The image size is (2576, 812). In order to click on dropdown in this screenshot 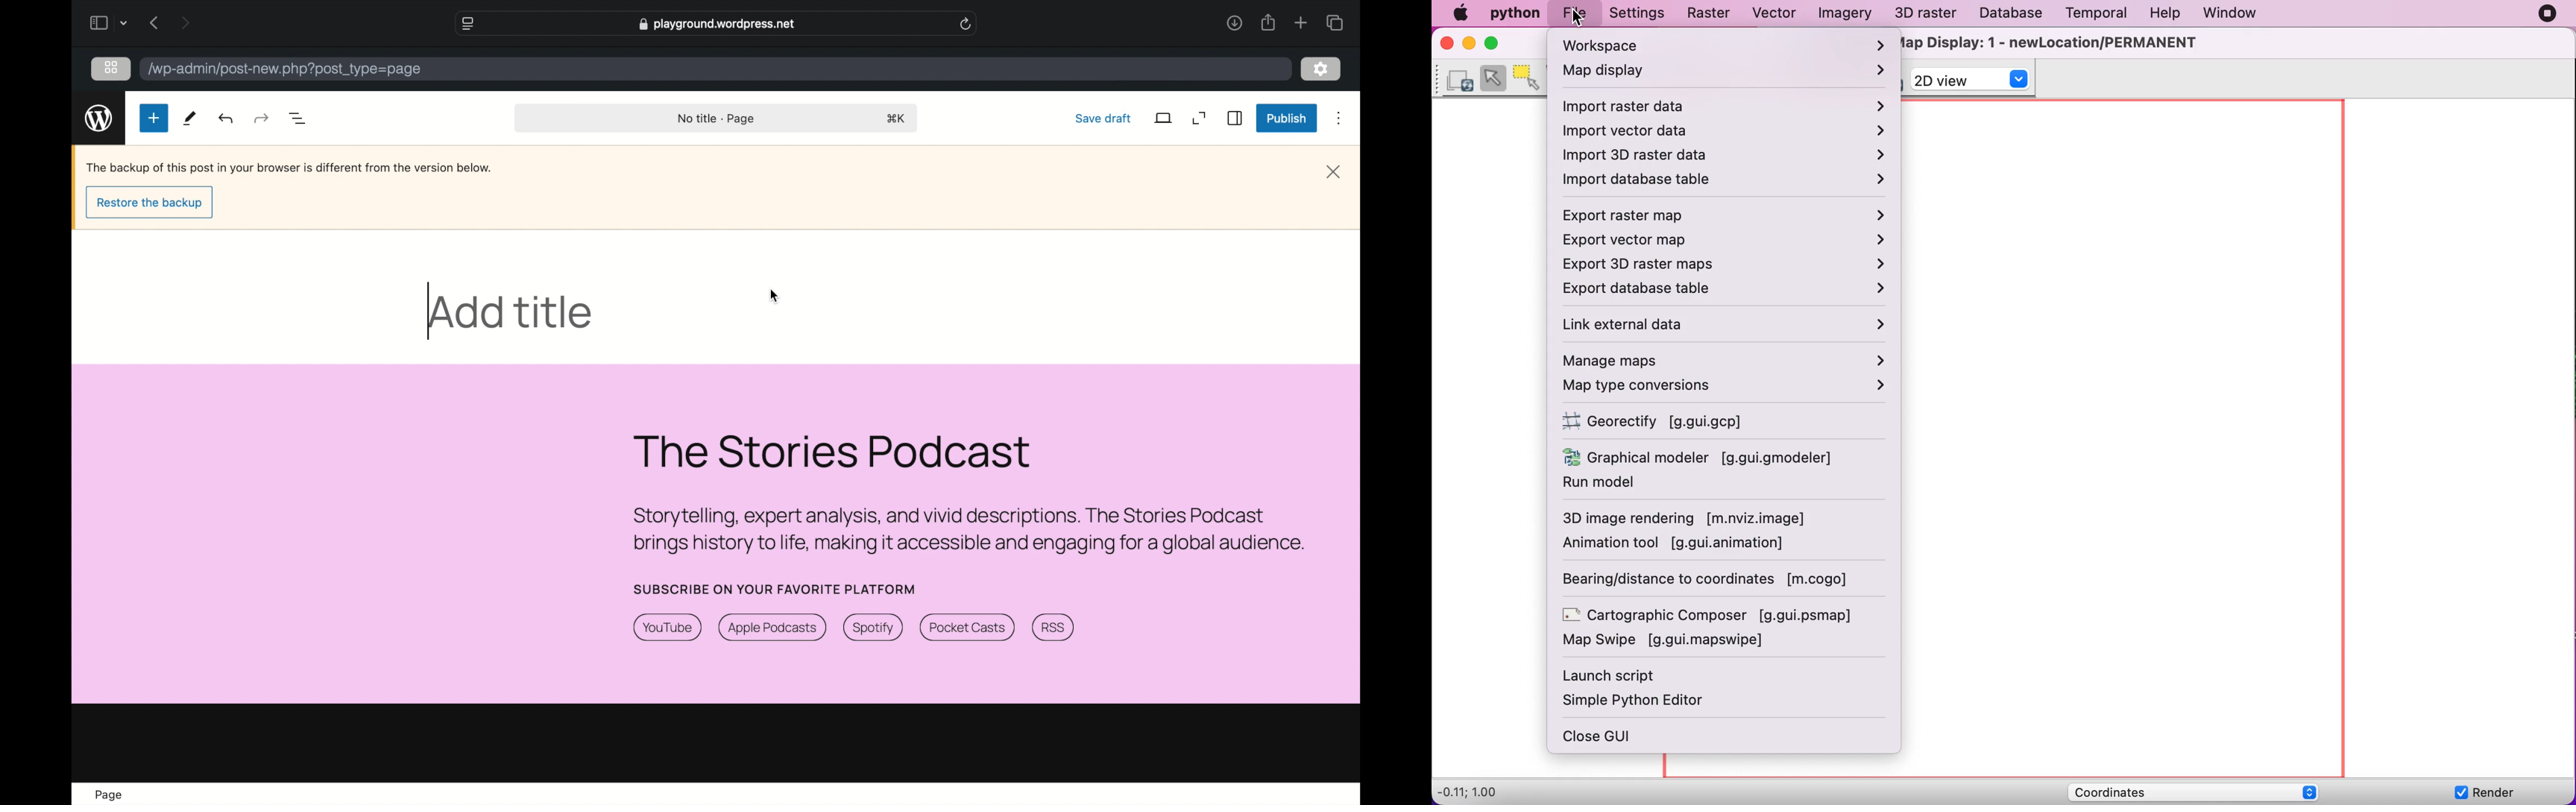, I will do `click(125, 25)`.